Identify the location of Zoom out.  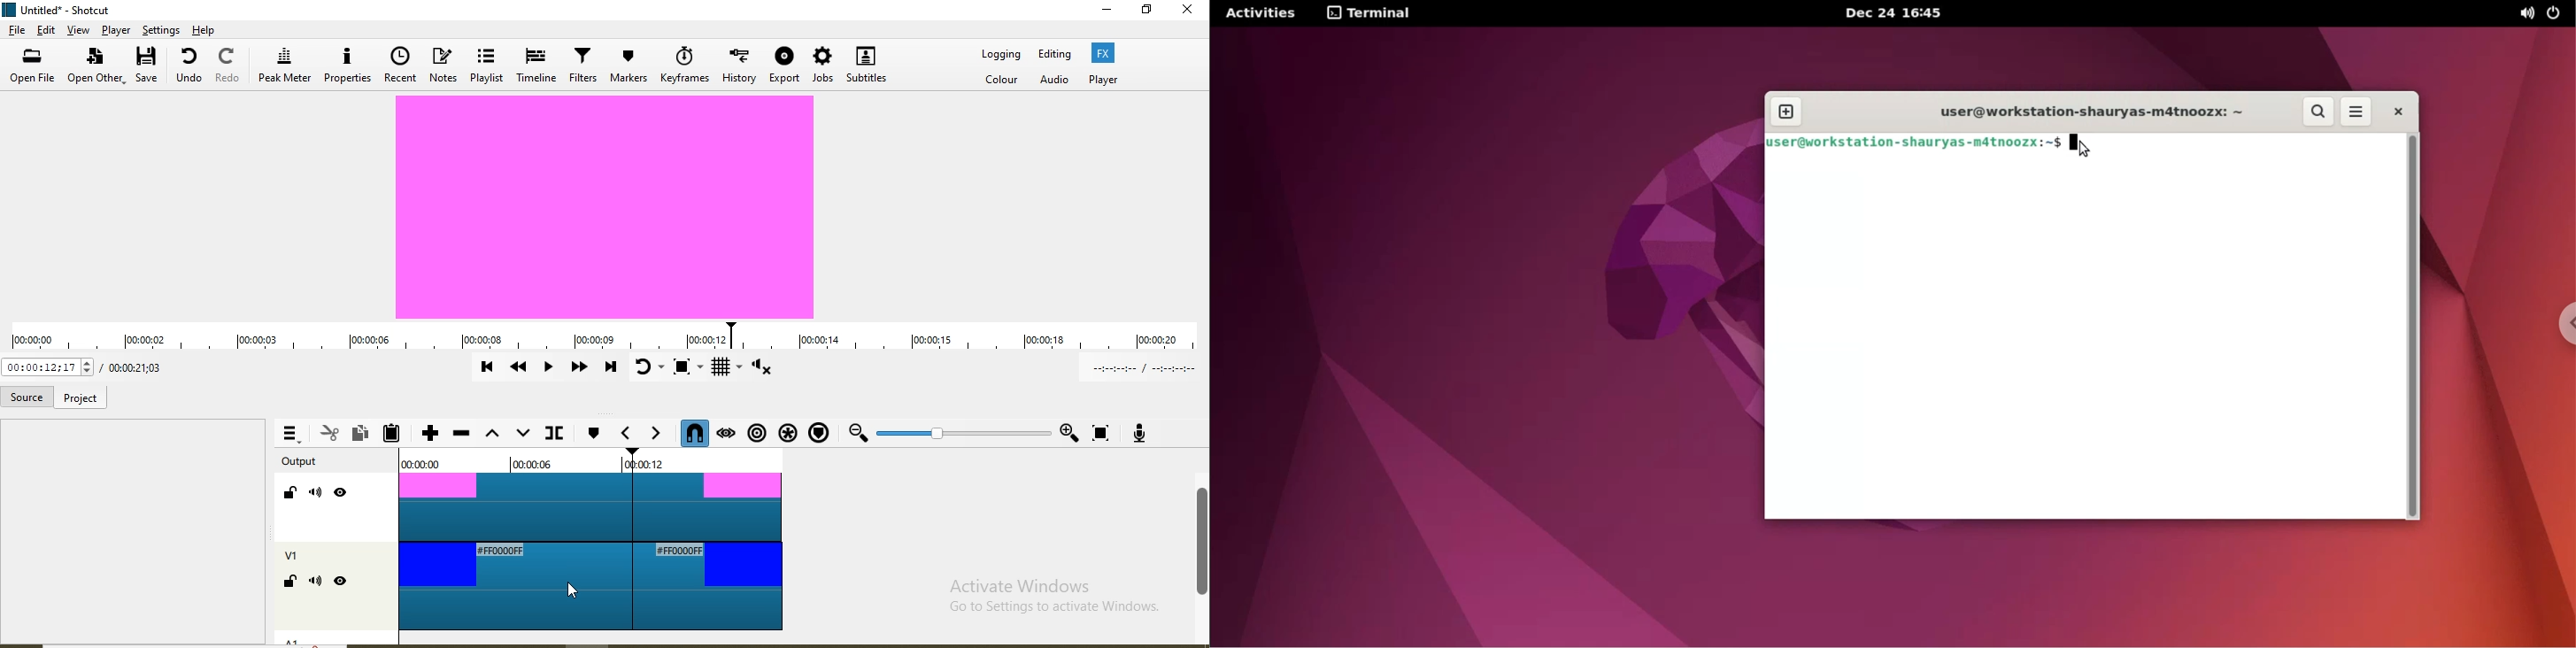
(858, 433).